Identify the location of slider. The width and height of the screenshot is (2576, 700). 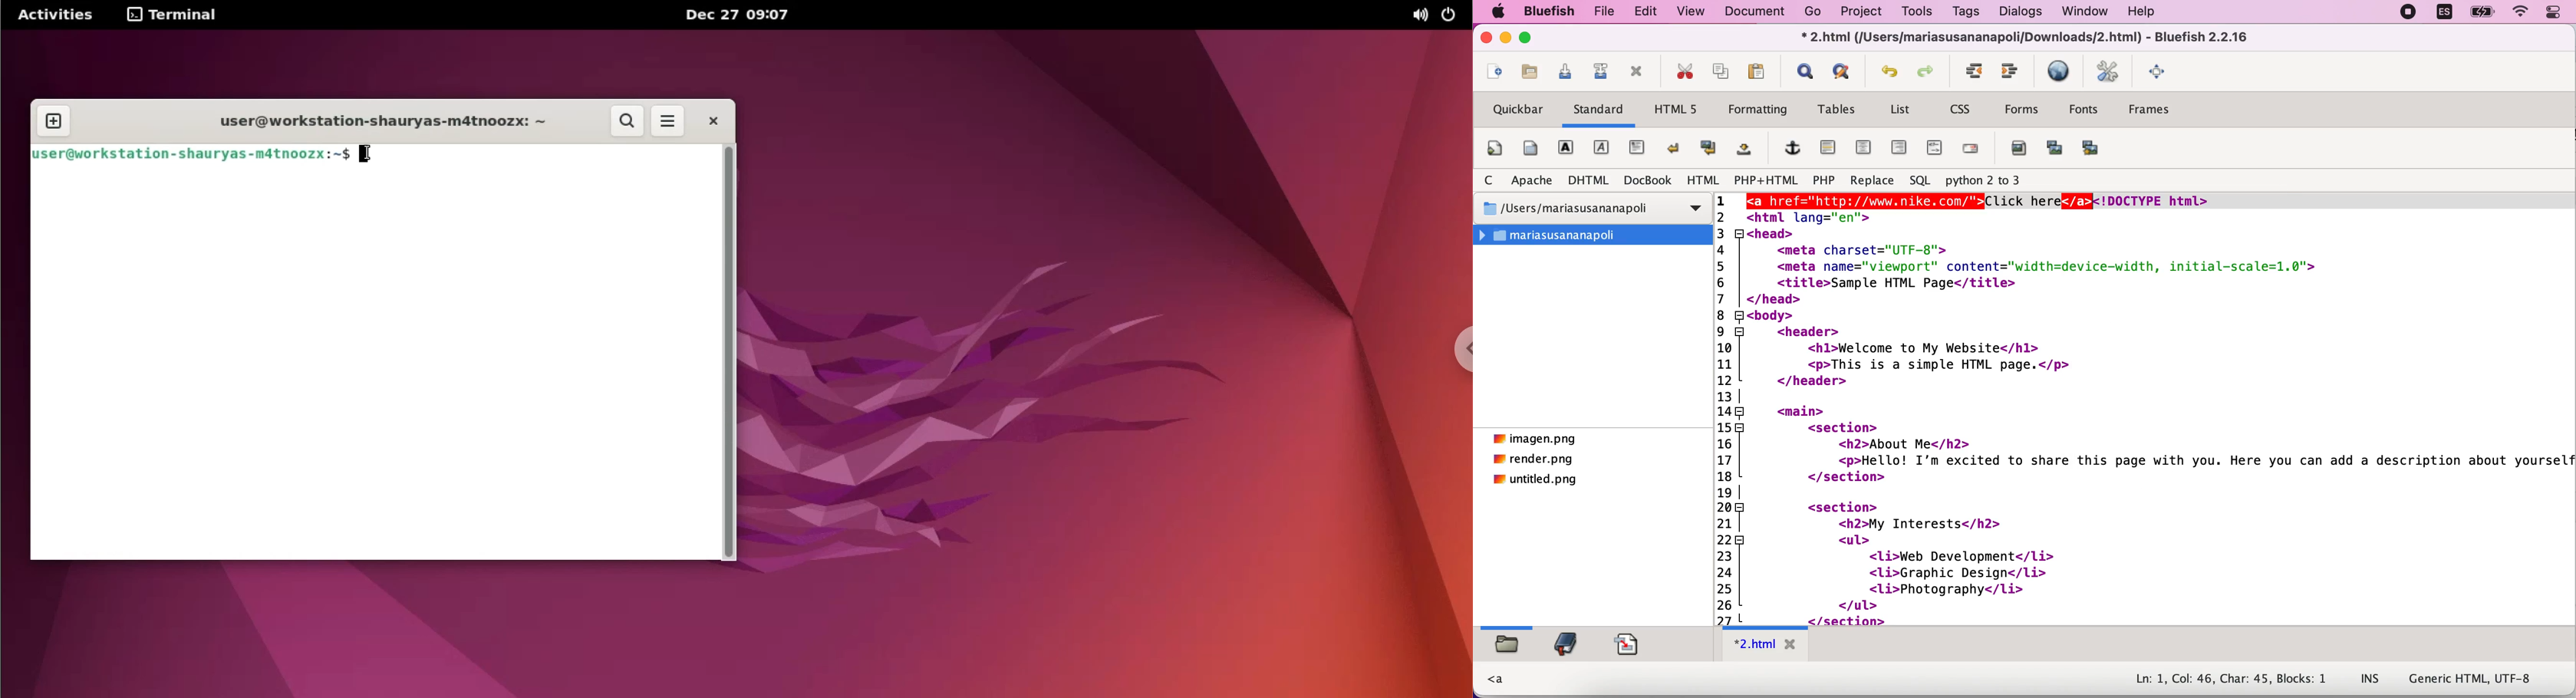
(1509, 626).